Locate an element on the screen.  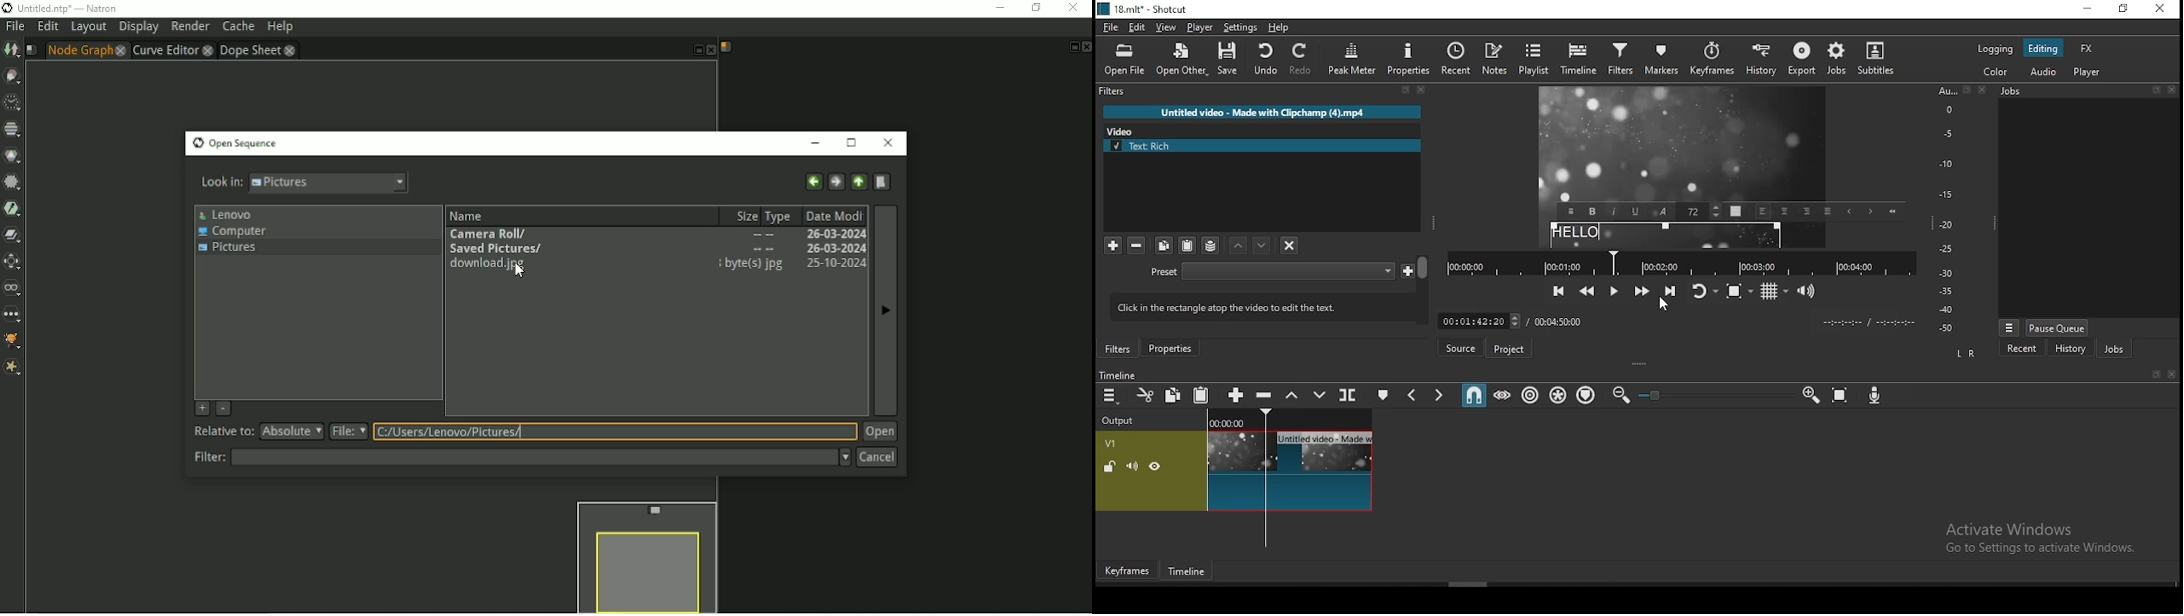
Views is located at coordinates (13, 288).